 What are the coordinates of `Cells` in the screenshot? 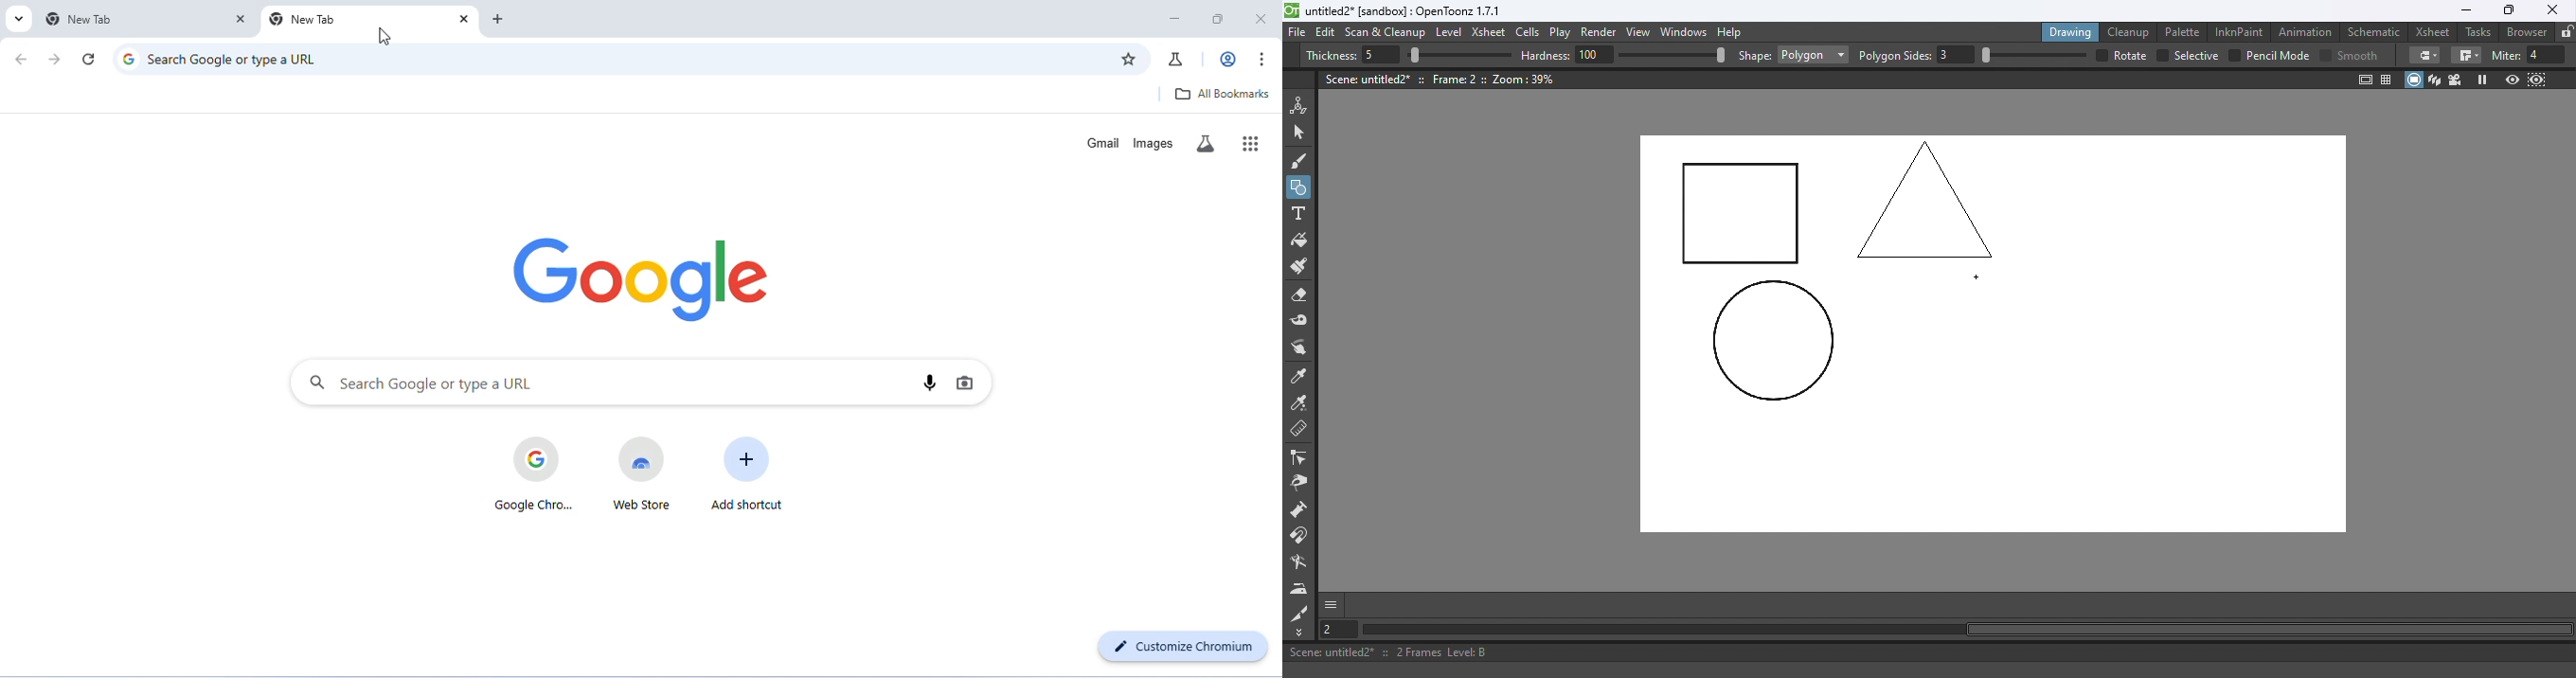 It's located at (1530, 33).